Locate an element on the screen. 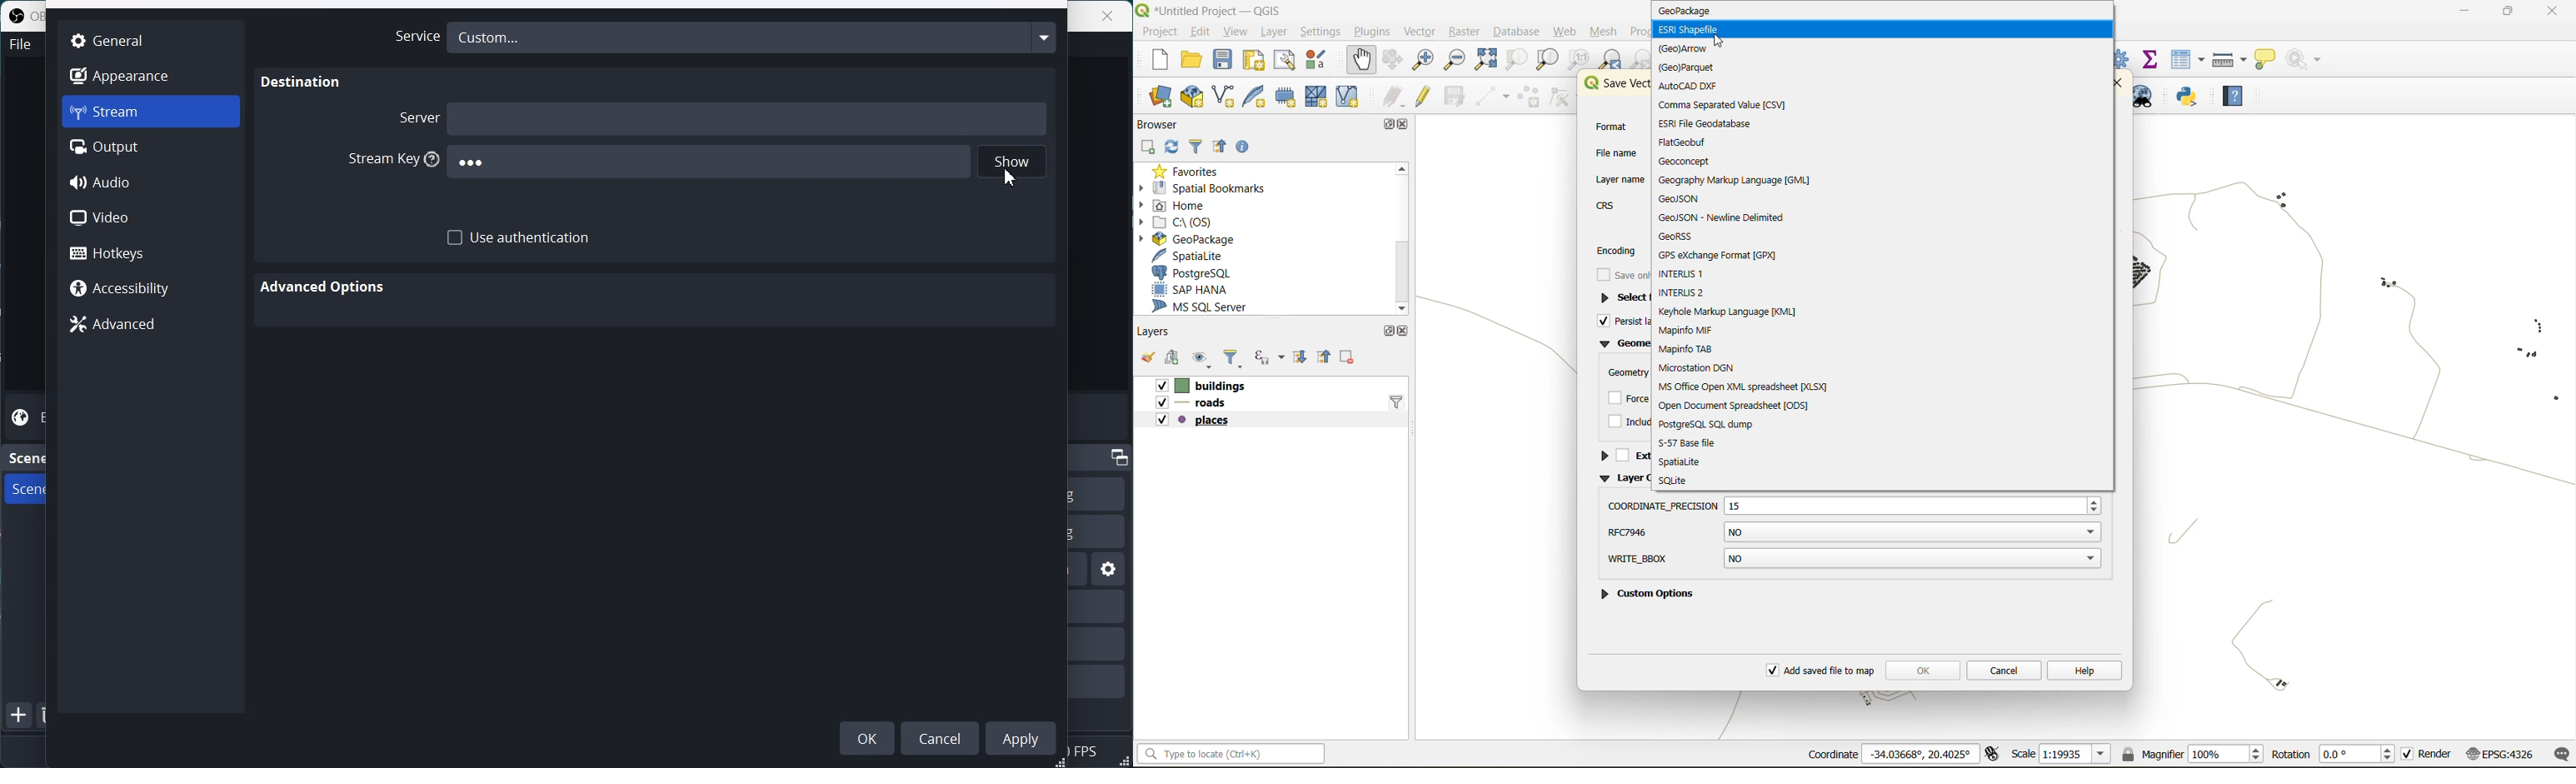  Server name is located at coordinates (748, 117).